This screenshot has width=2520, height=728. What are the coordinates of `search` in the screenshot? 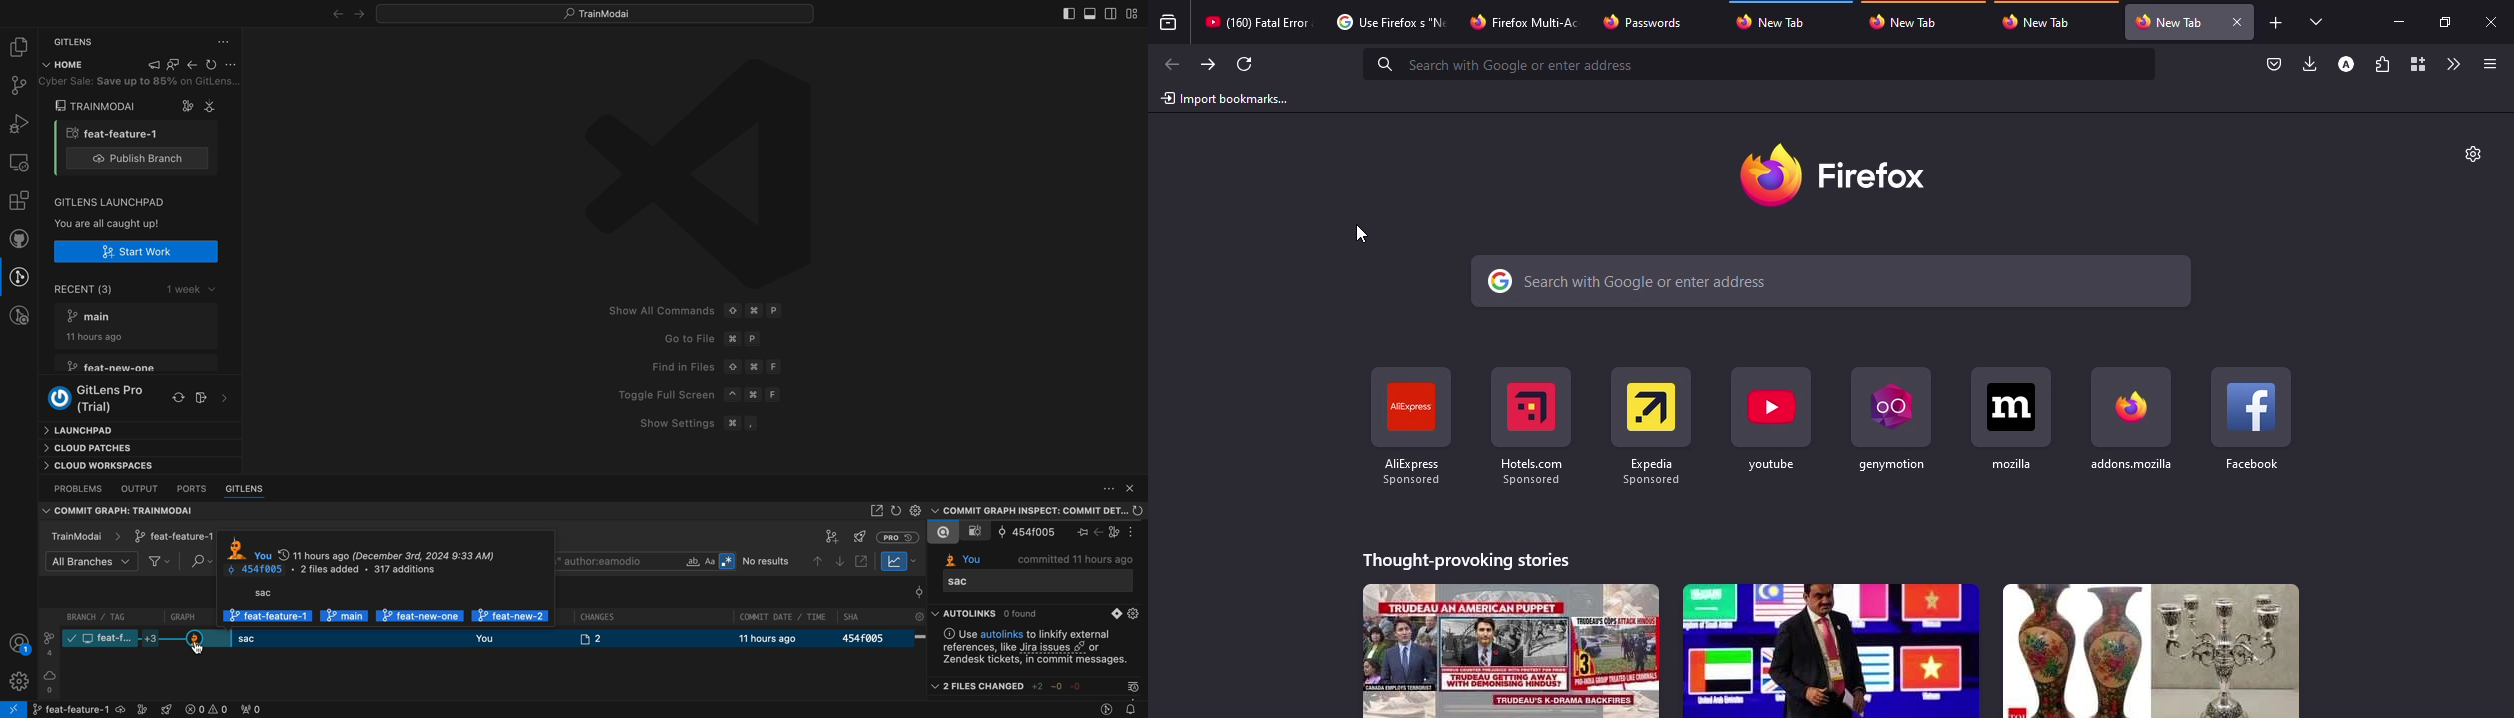 It's located at (1515, 64).